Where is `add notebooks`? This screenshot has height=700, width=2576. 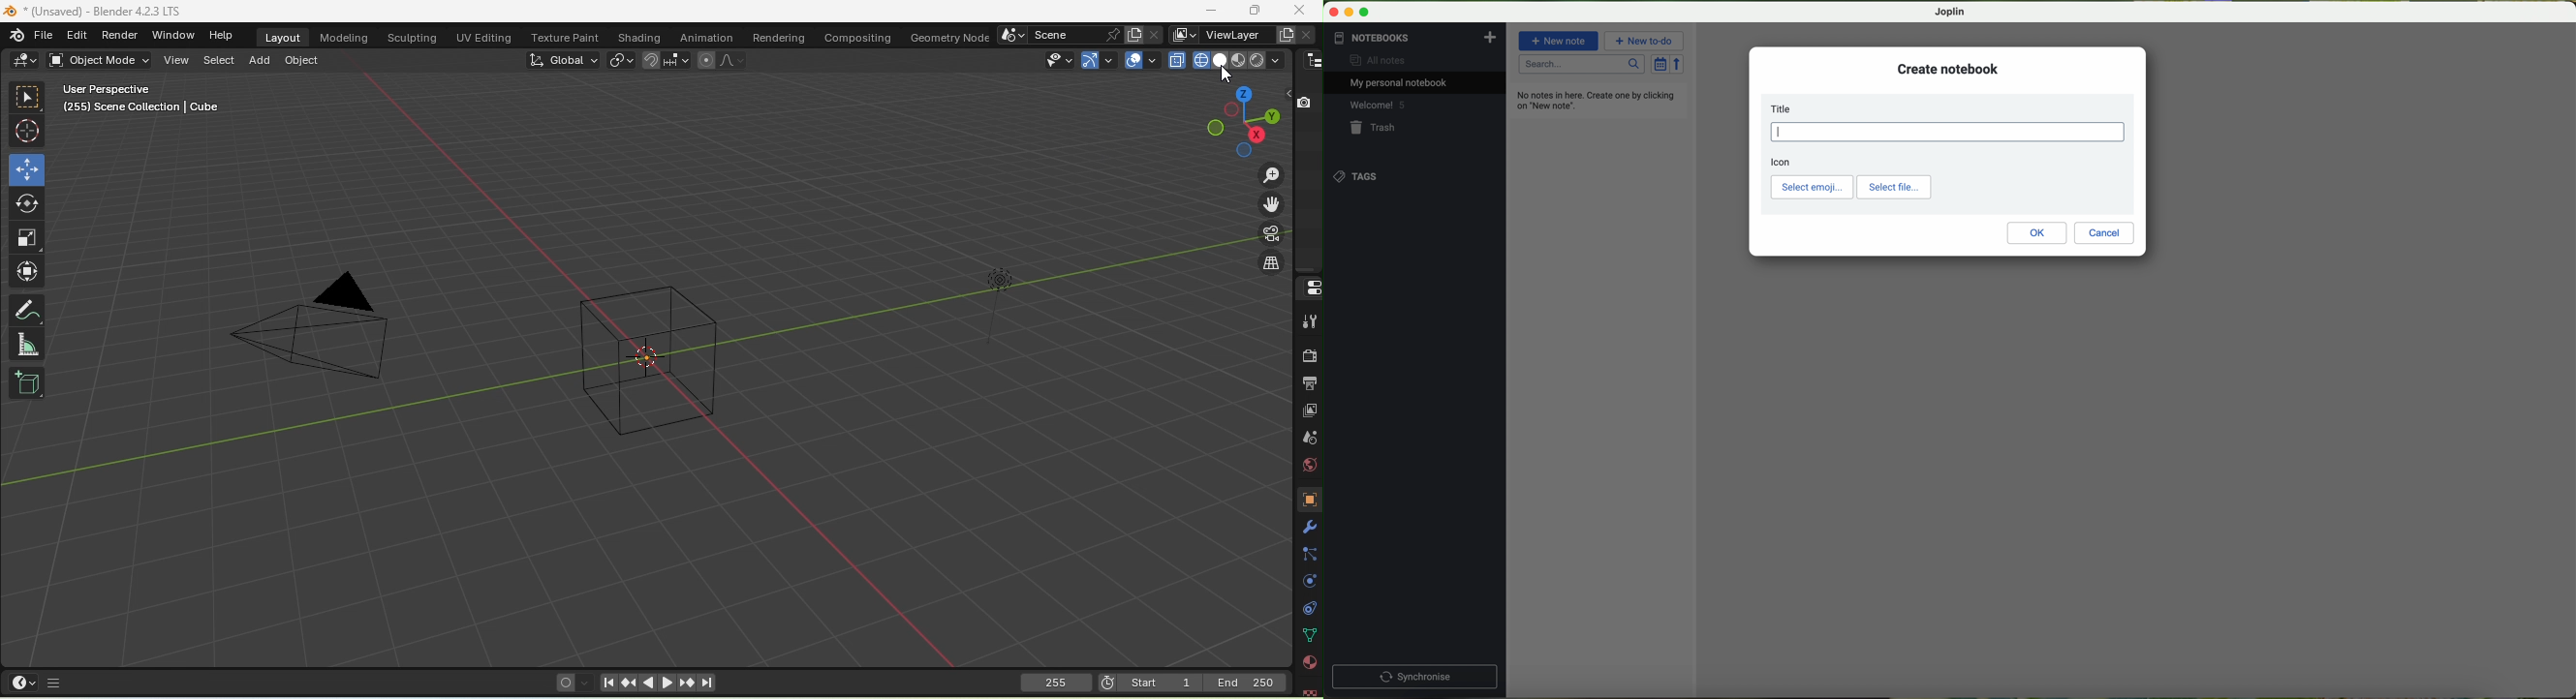
add notebooks is located at coordinates (1489, 37).